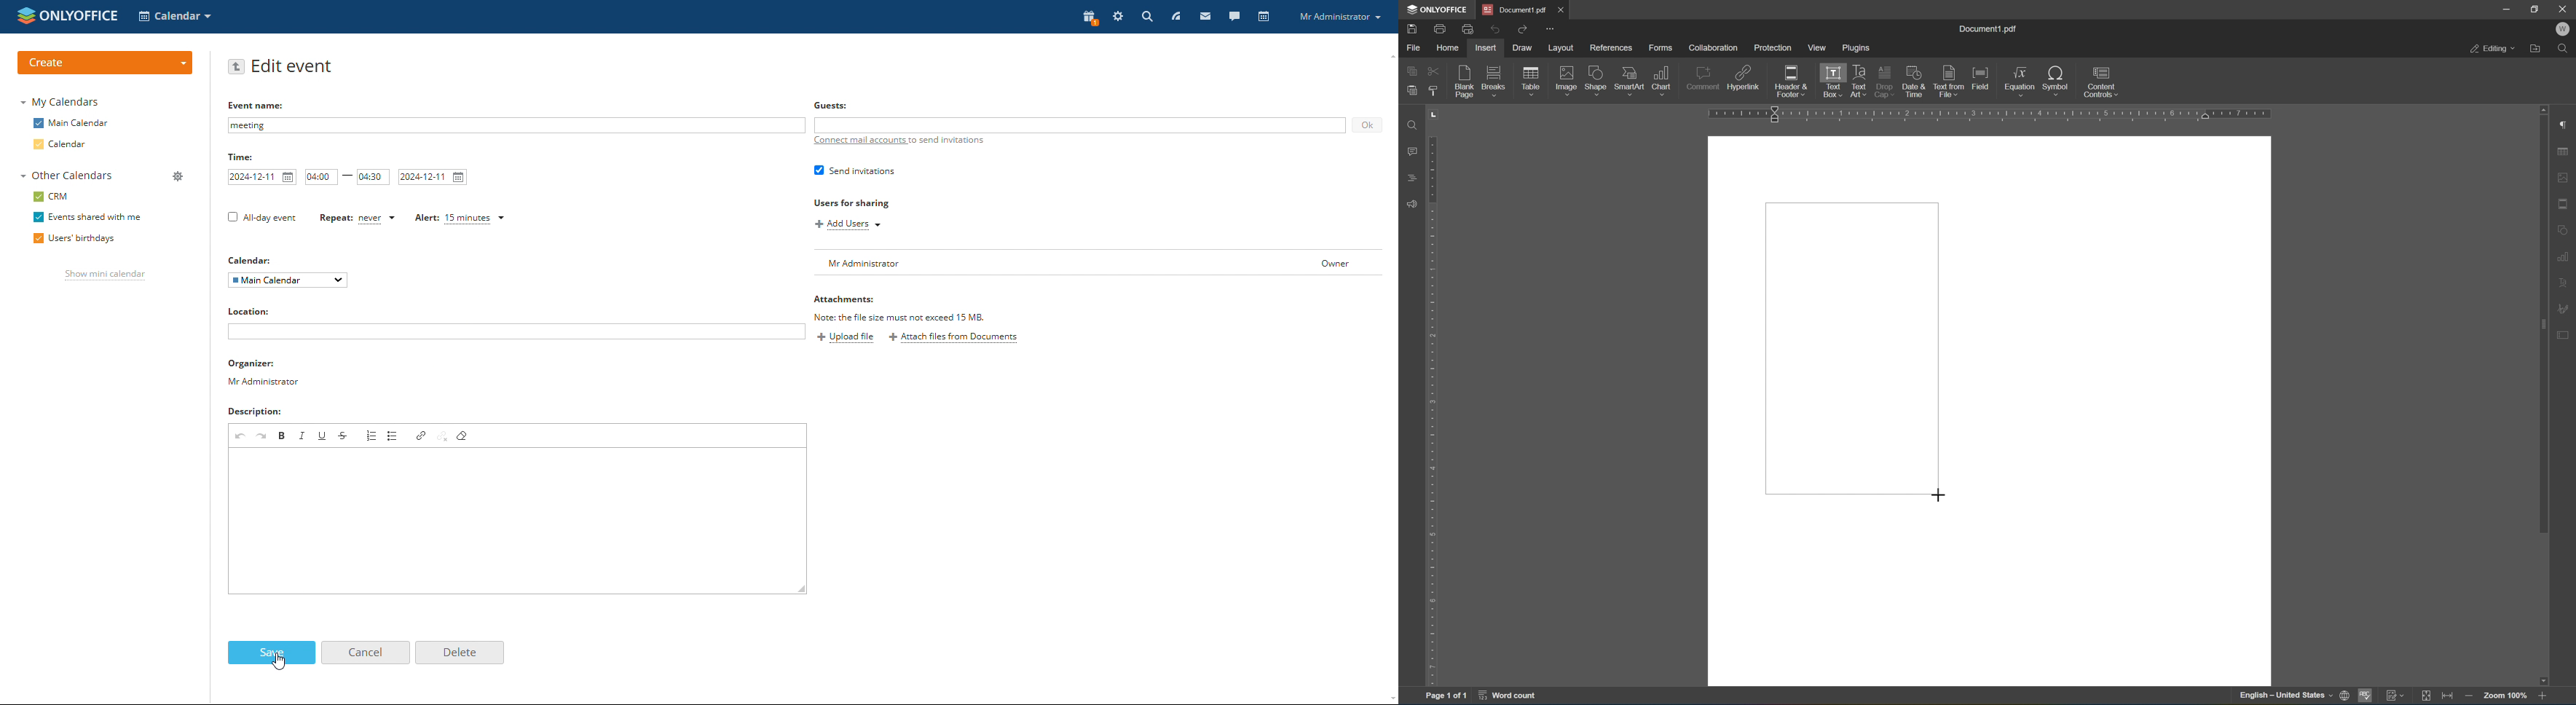  I want to click on Table settings, so click(2564, 151).